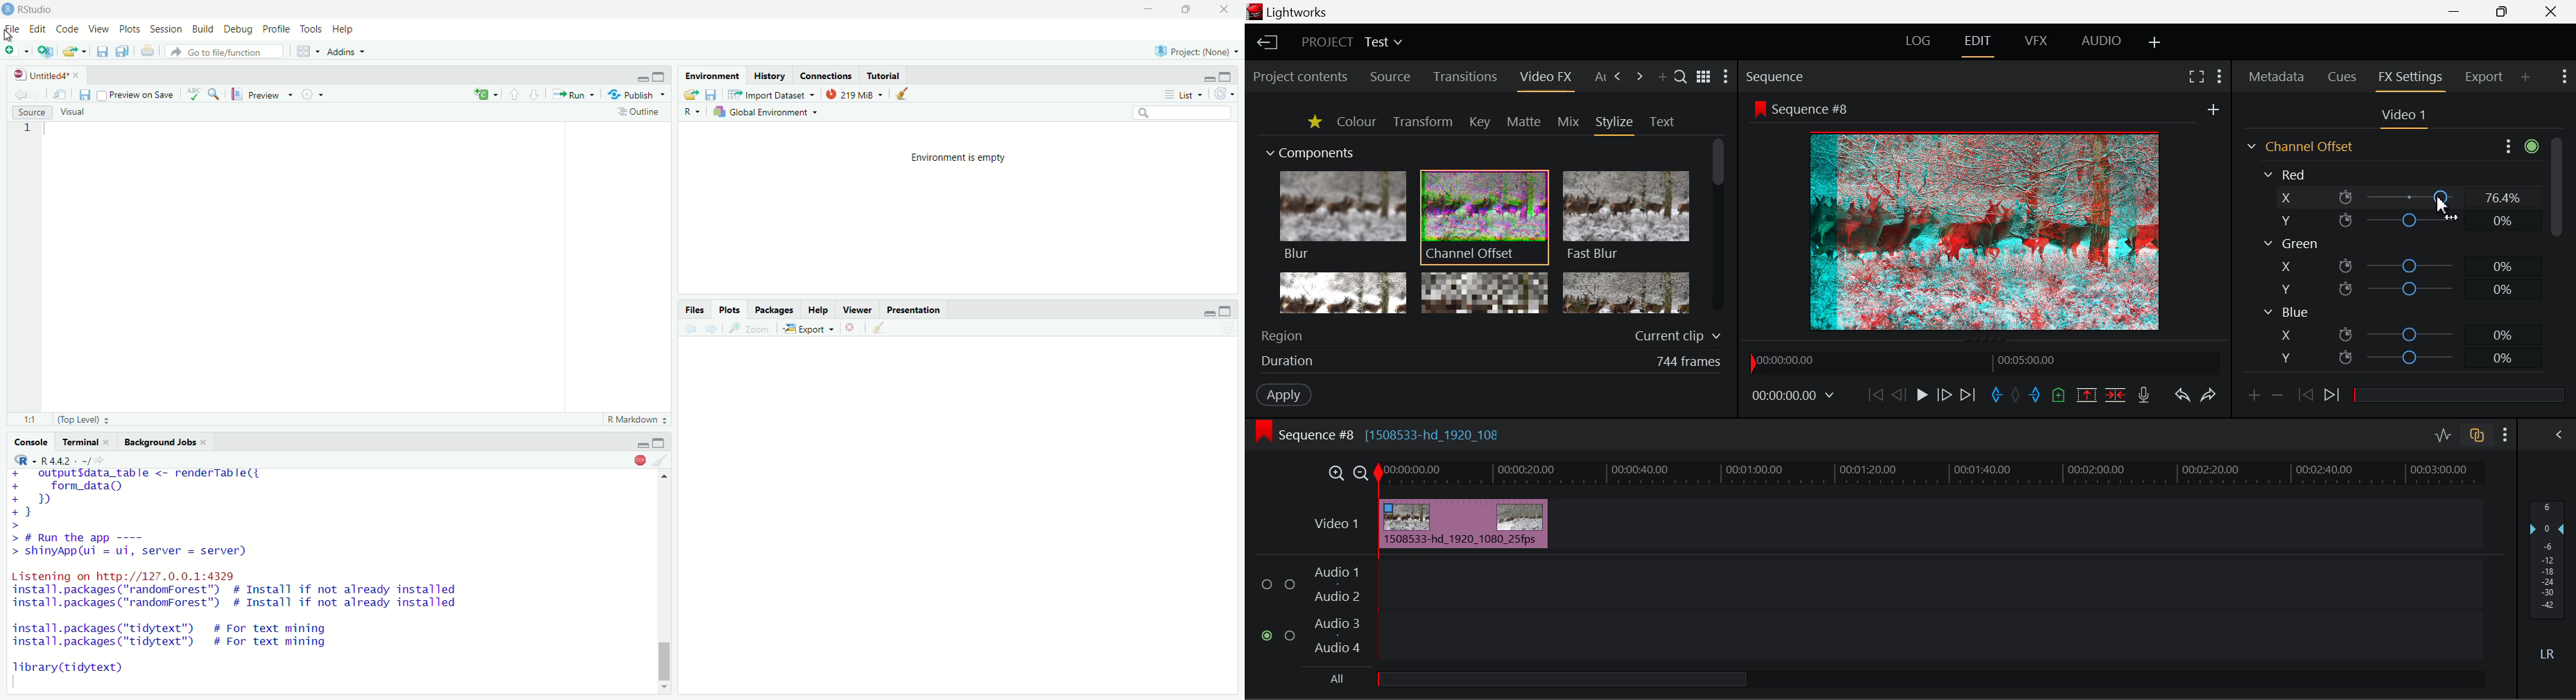 The image size is (2576, 700). What do you see at coordinates (80, 419) in the screenshot?
I see `top level()` at bounding box center [80, 419].